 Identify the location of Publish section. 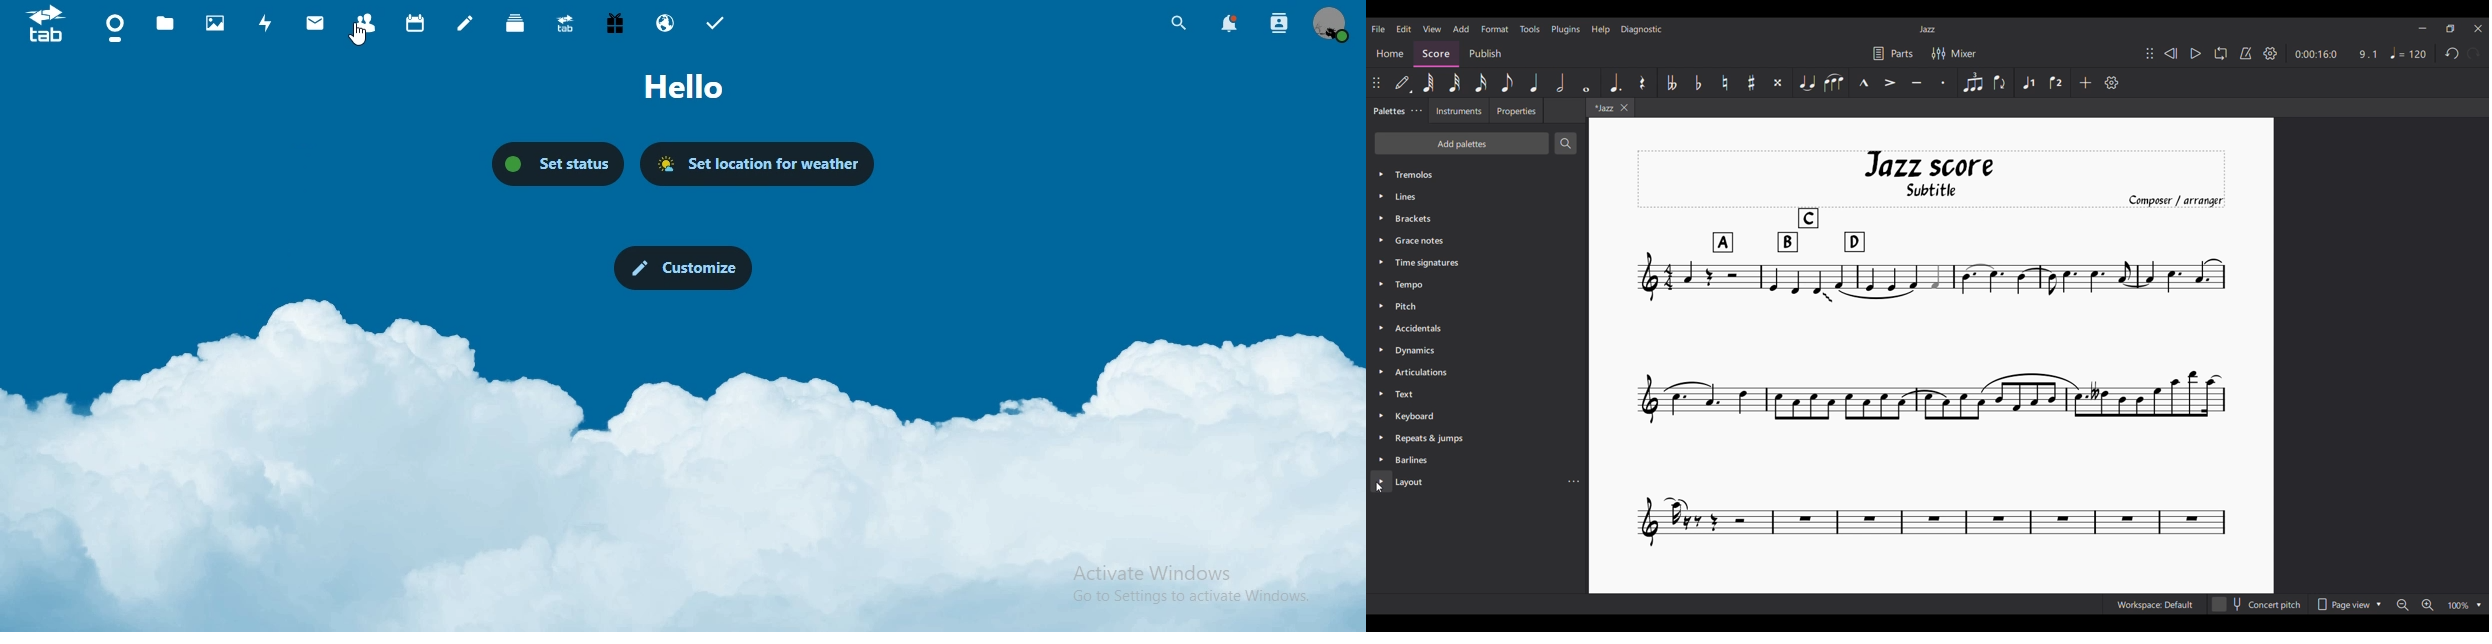
(1485, 54).